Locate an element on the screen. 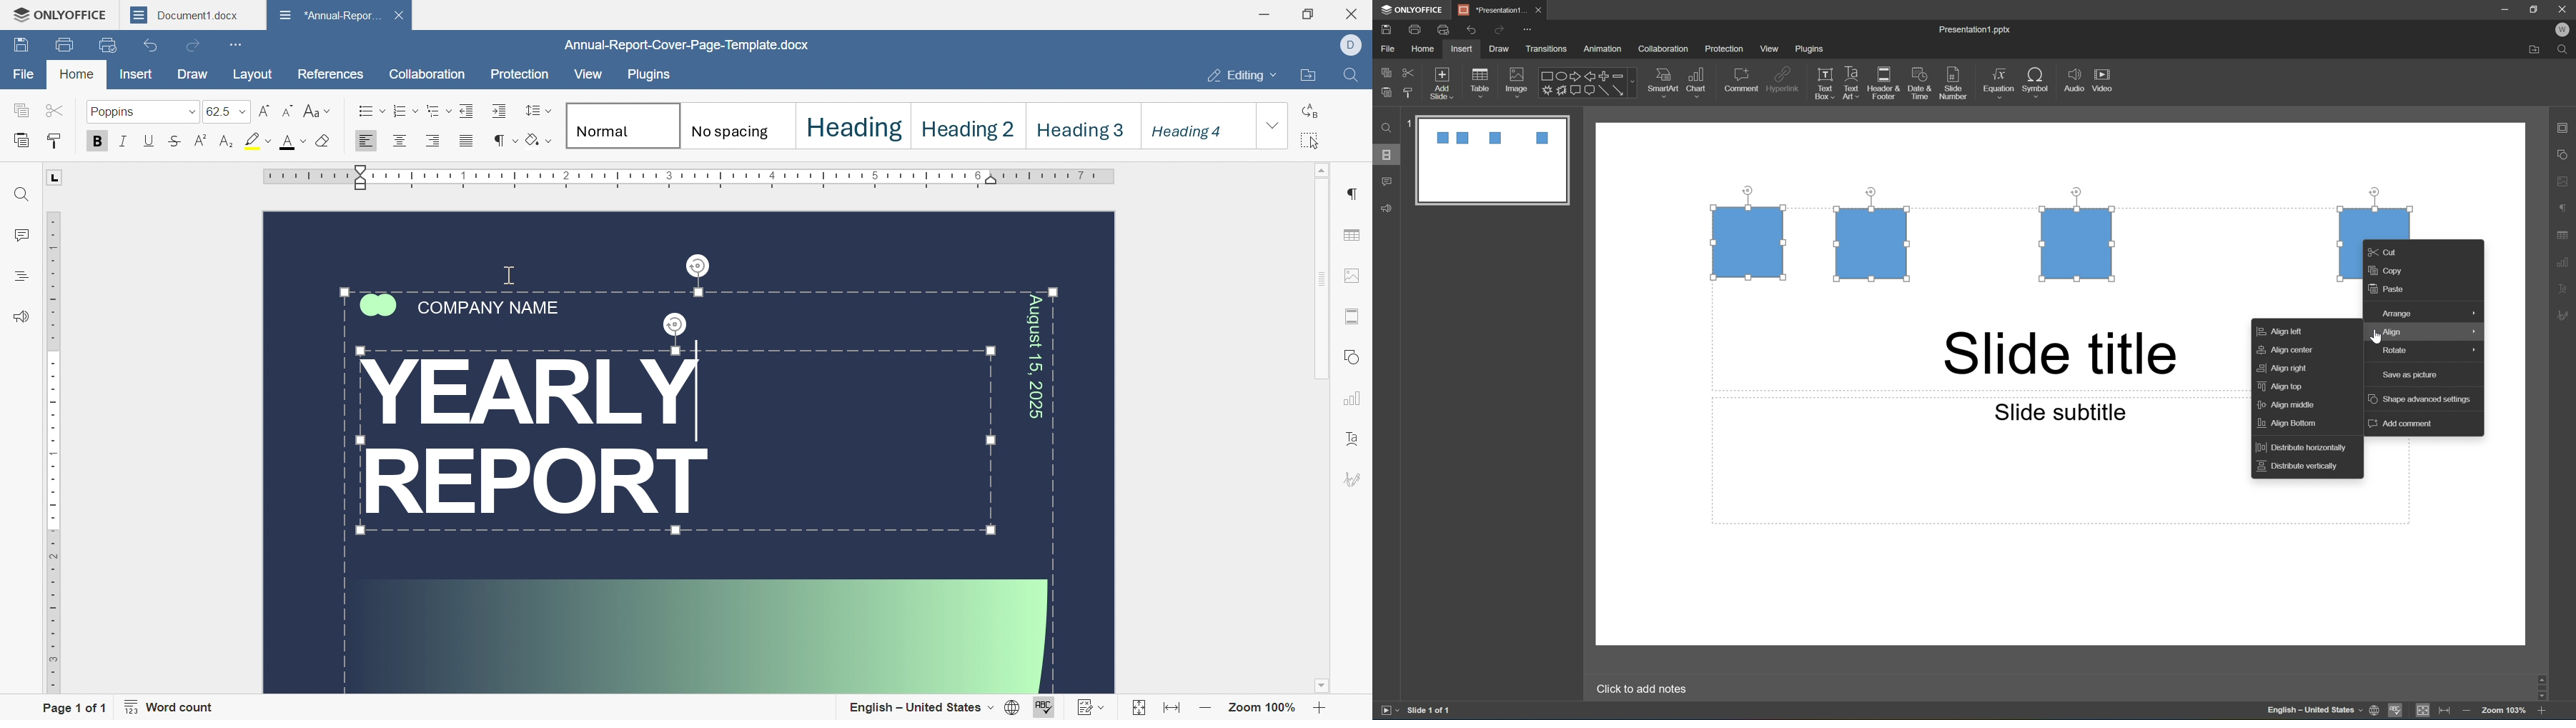  open file location is located at coordinates (1307, 76).